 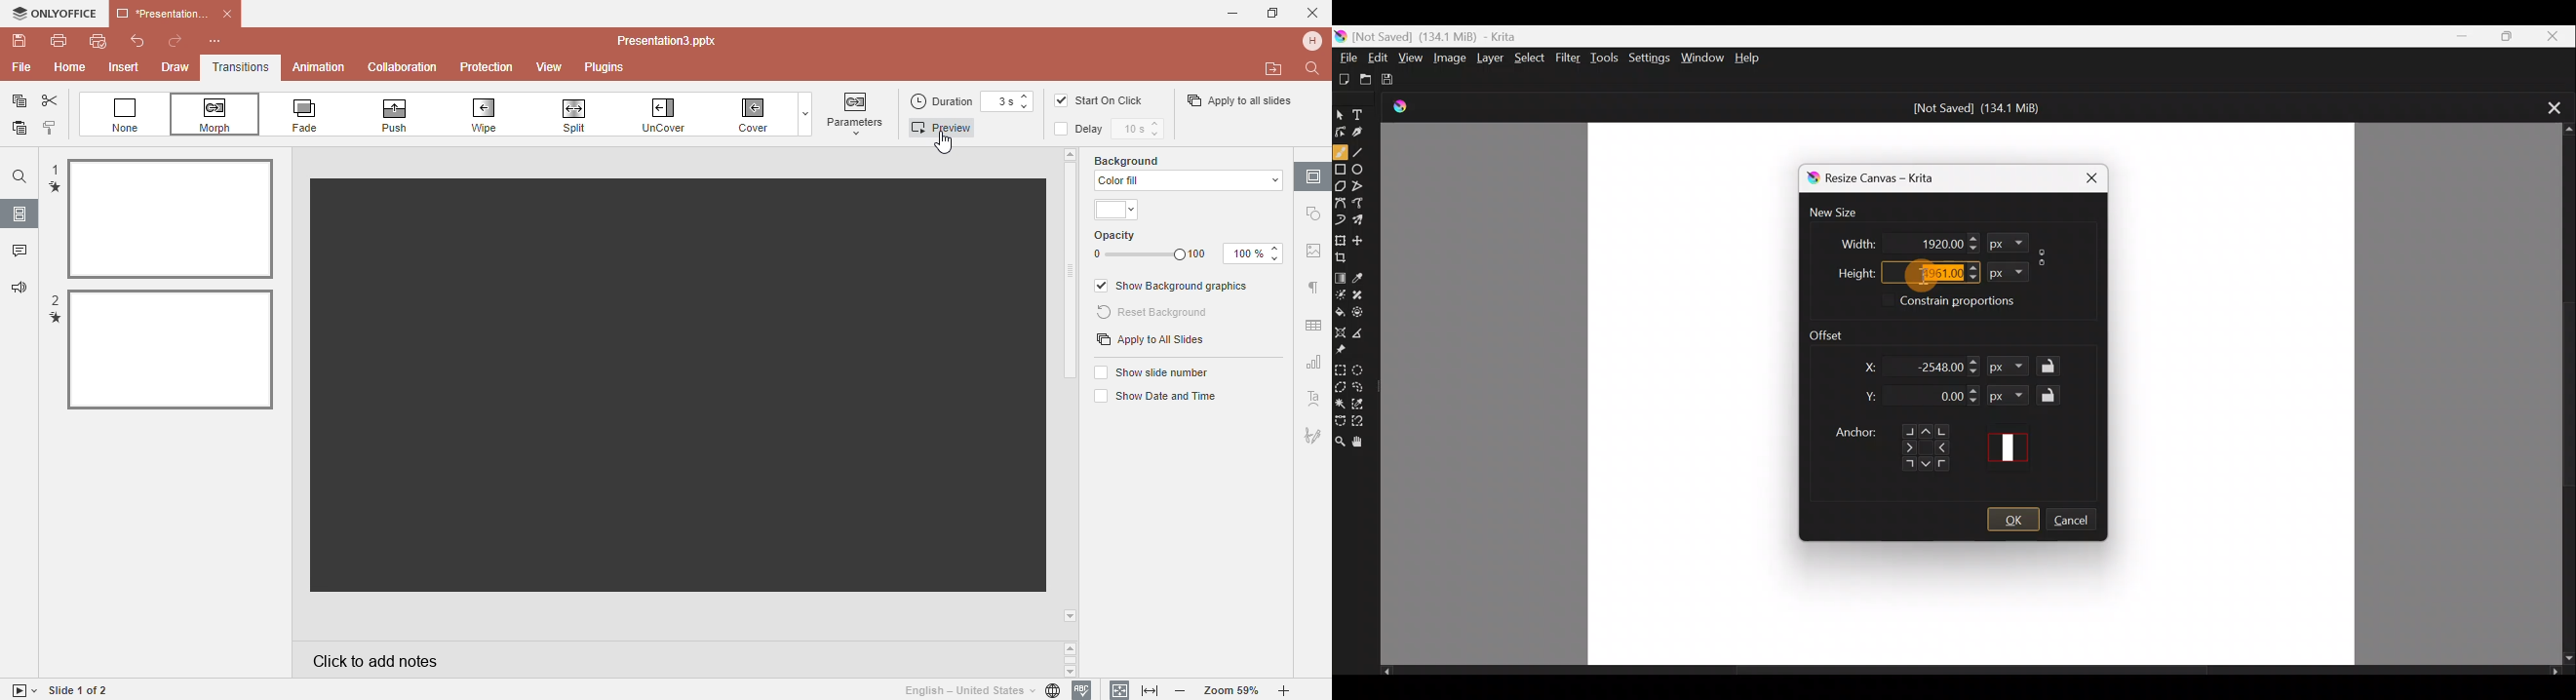 What do you see at coordinates (1151, 341) in the screenshot?
I see `Apply to all slides` at bounding box center [1151, 341].